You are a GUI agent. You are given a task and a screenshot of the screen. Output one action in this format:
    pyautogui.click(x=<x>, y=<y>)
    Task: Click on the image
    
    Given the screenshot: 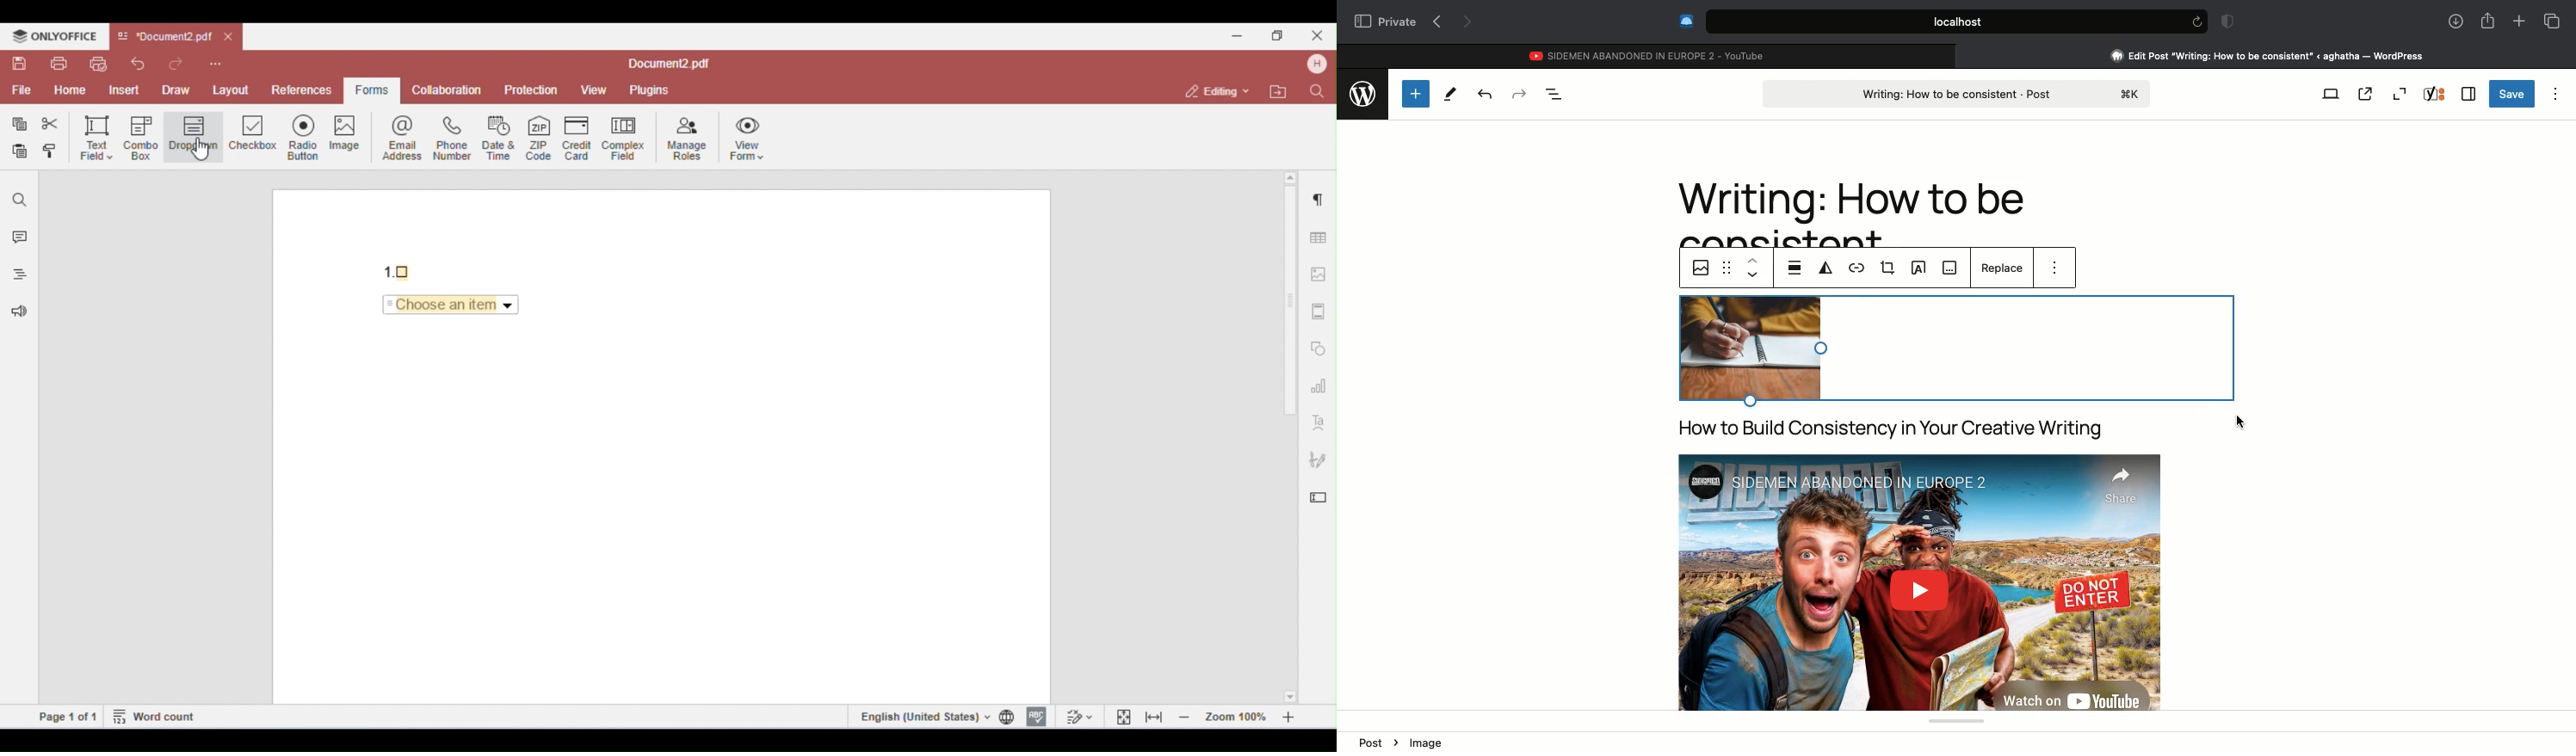 What is the action you would take?
    pyautogui.click(x=1429, y=743)
    